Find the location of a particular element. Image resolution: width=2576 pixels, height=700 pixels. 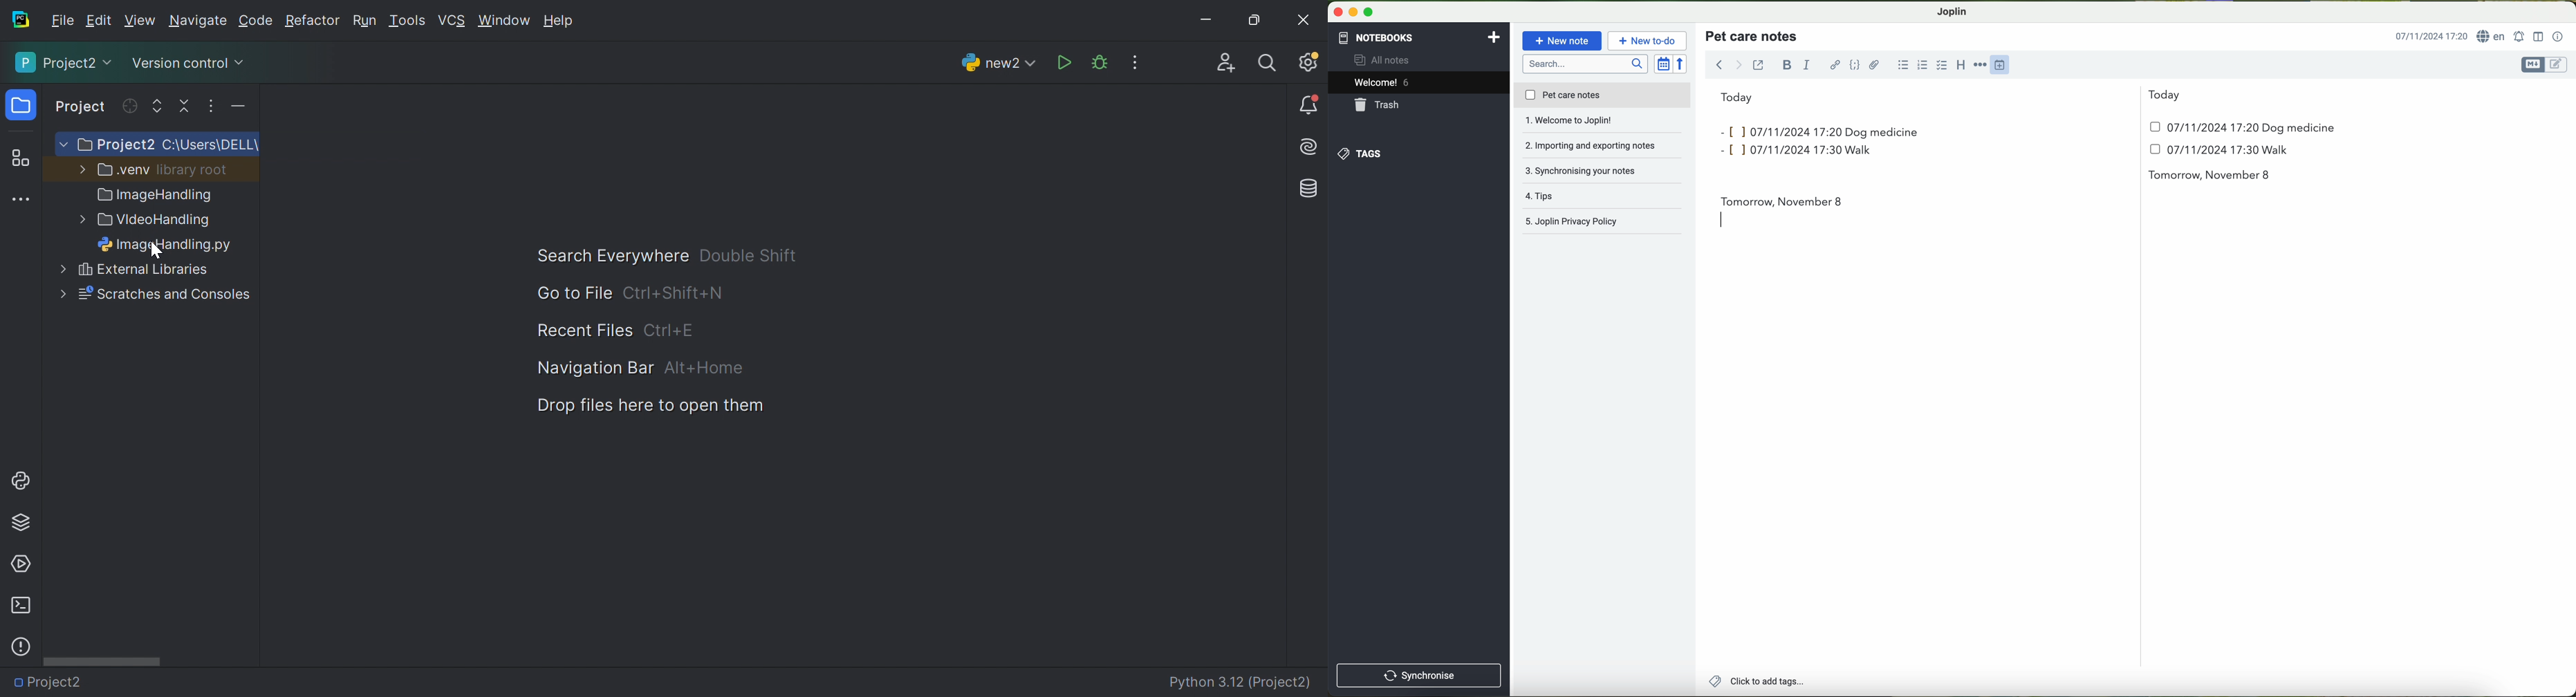

heading is located at coordinates (1962, 64).